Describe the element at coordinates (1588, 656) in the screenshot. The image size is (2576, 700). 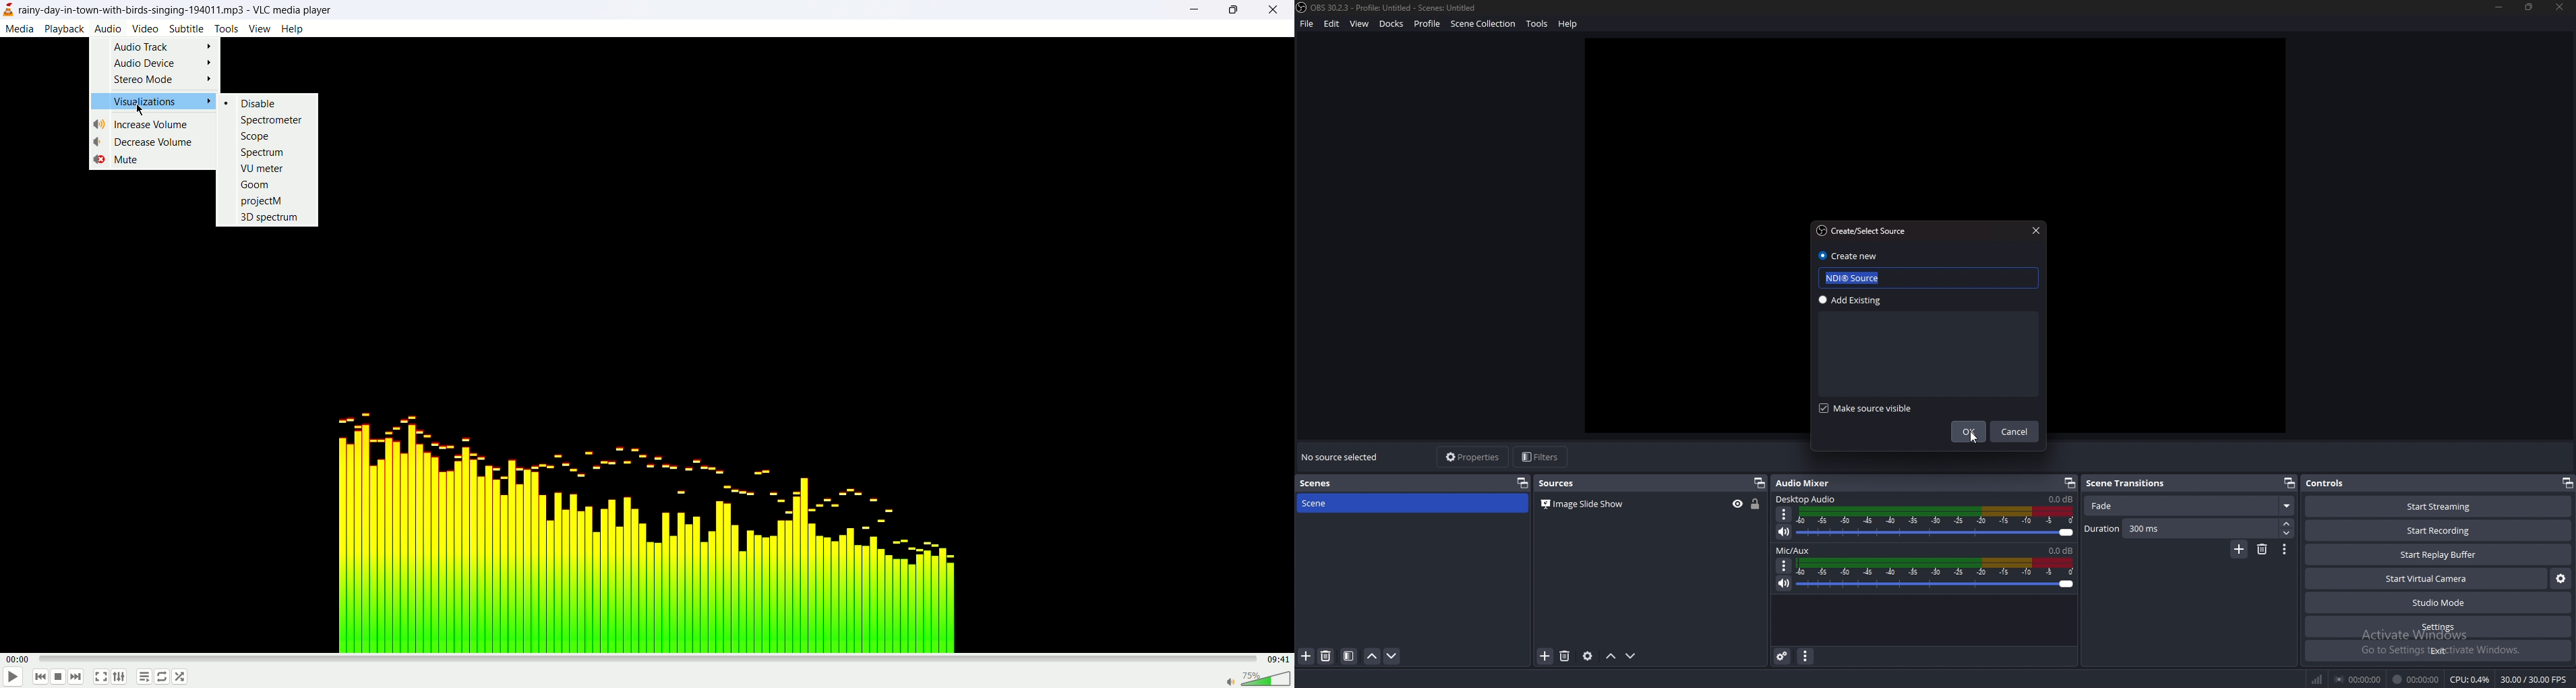
I see `source properties` at that location.